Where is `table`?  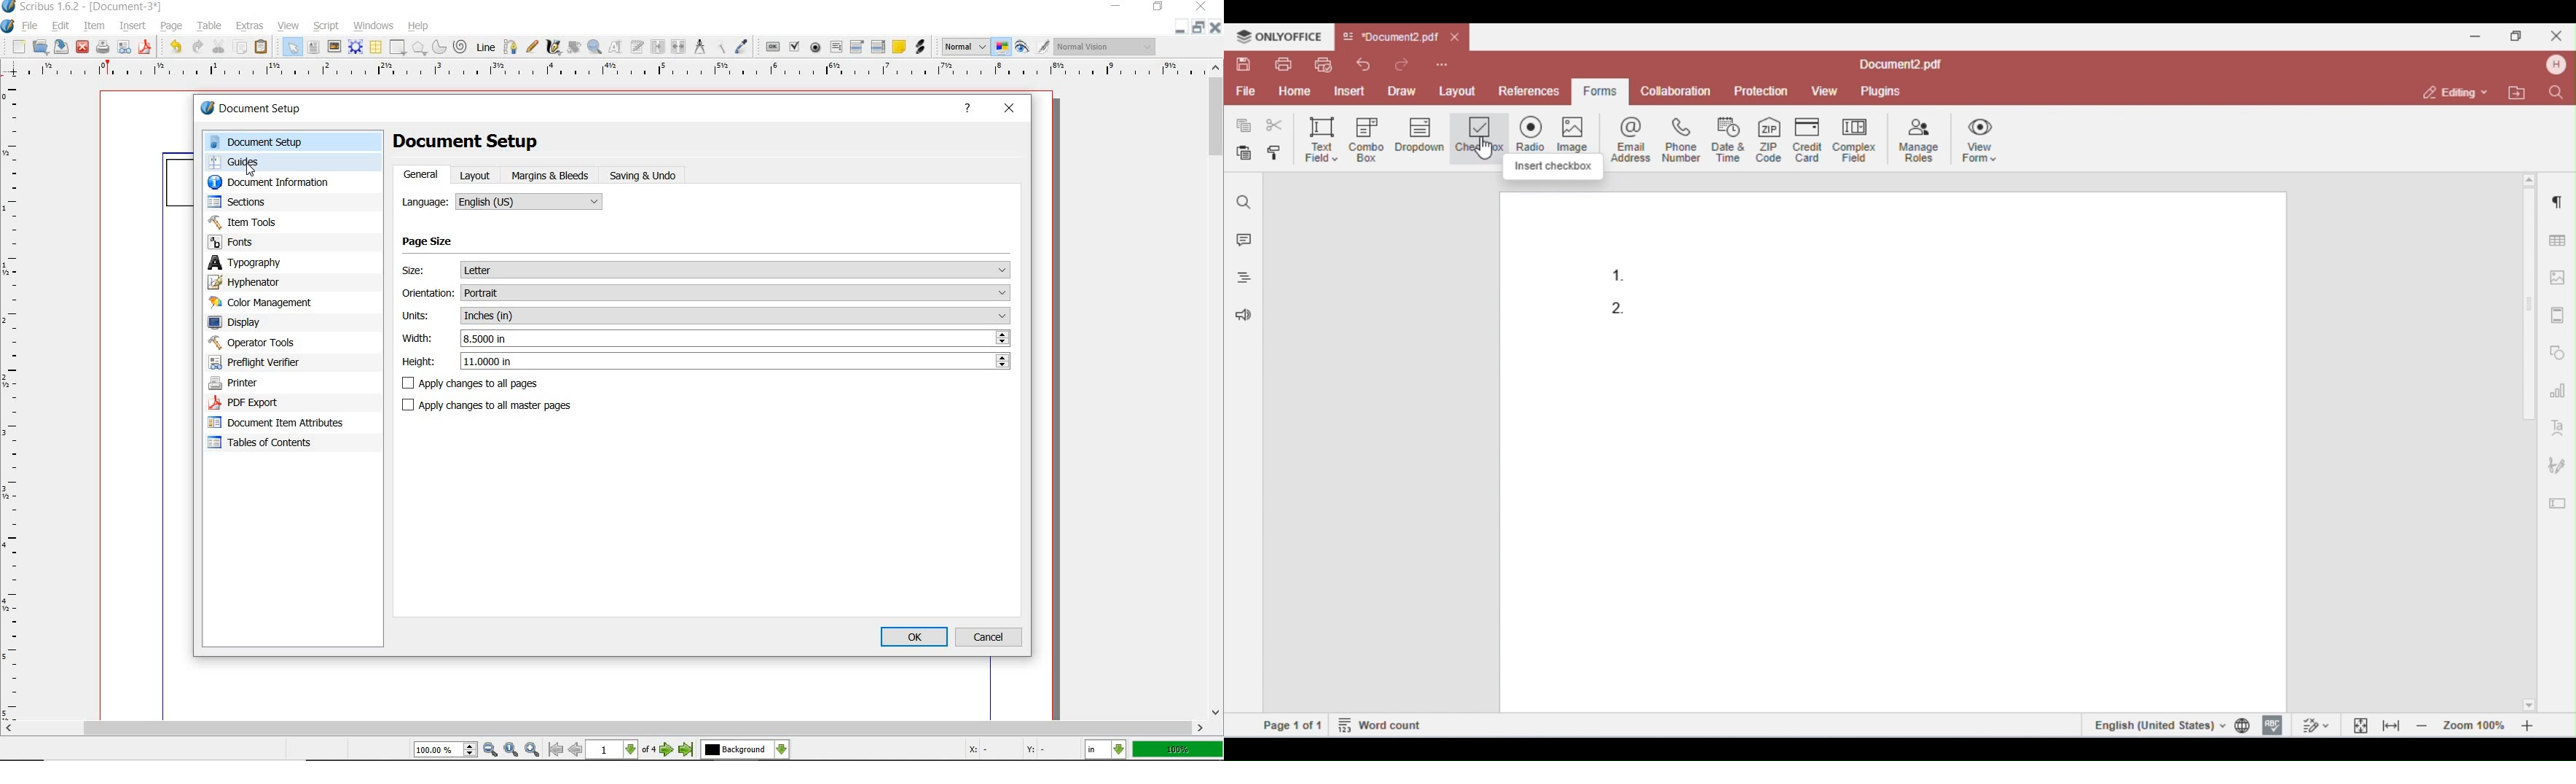 table is located at coordinates (208, 27).